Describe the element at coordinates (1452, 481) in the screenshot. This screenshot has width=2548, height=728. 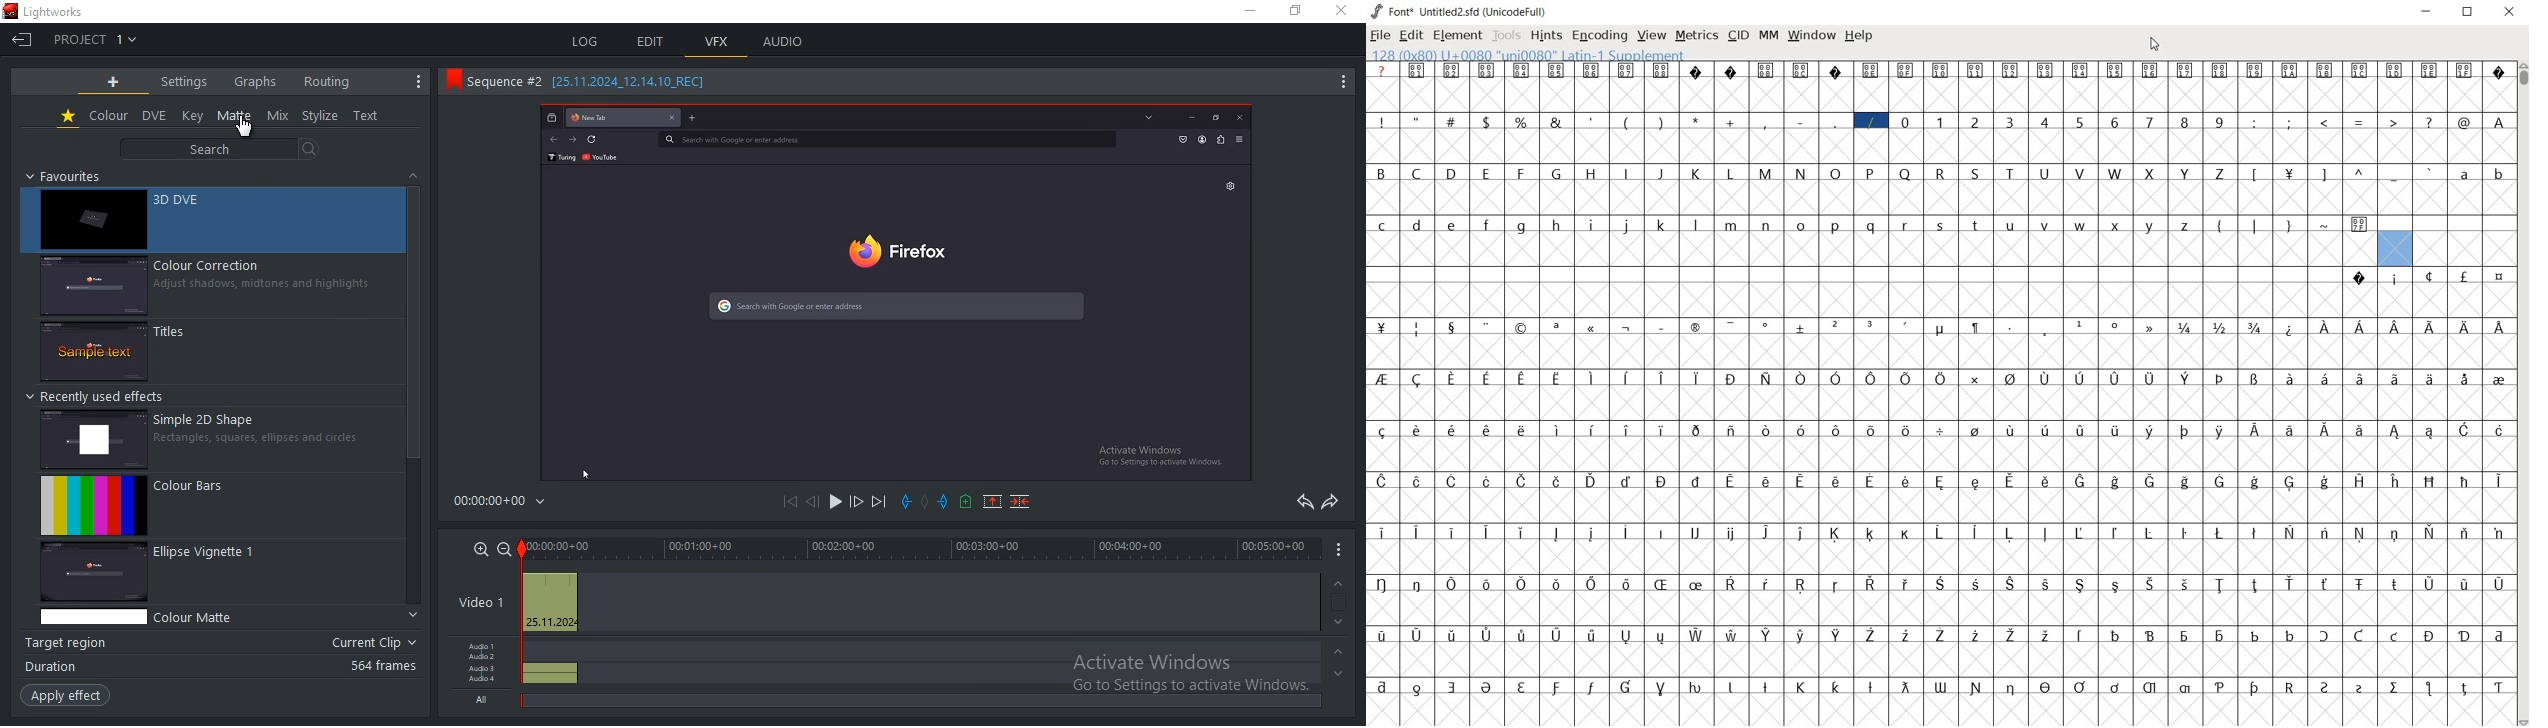
I see `glyph` at that location.